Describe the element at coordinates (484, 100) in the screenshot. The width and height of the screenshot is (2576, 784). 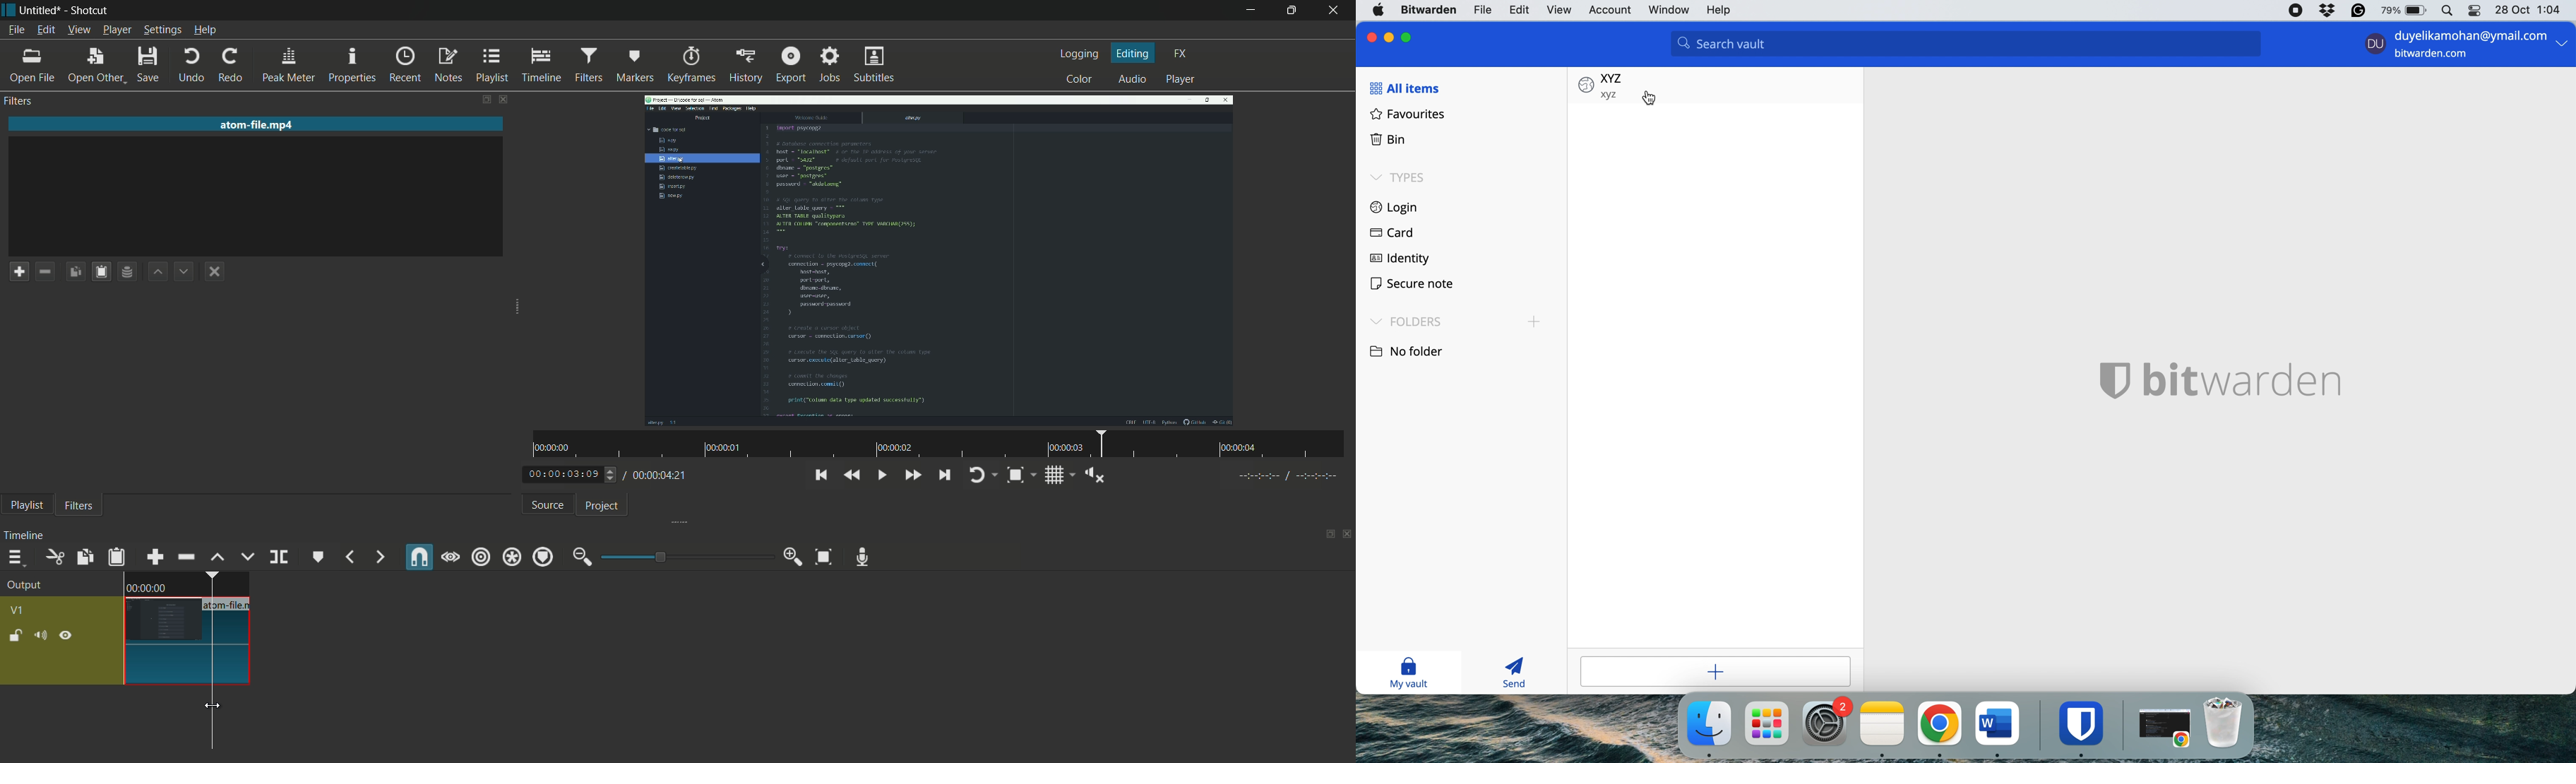
I see `change layout` at that location.